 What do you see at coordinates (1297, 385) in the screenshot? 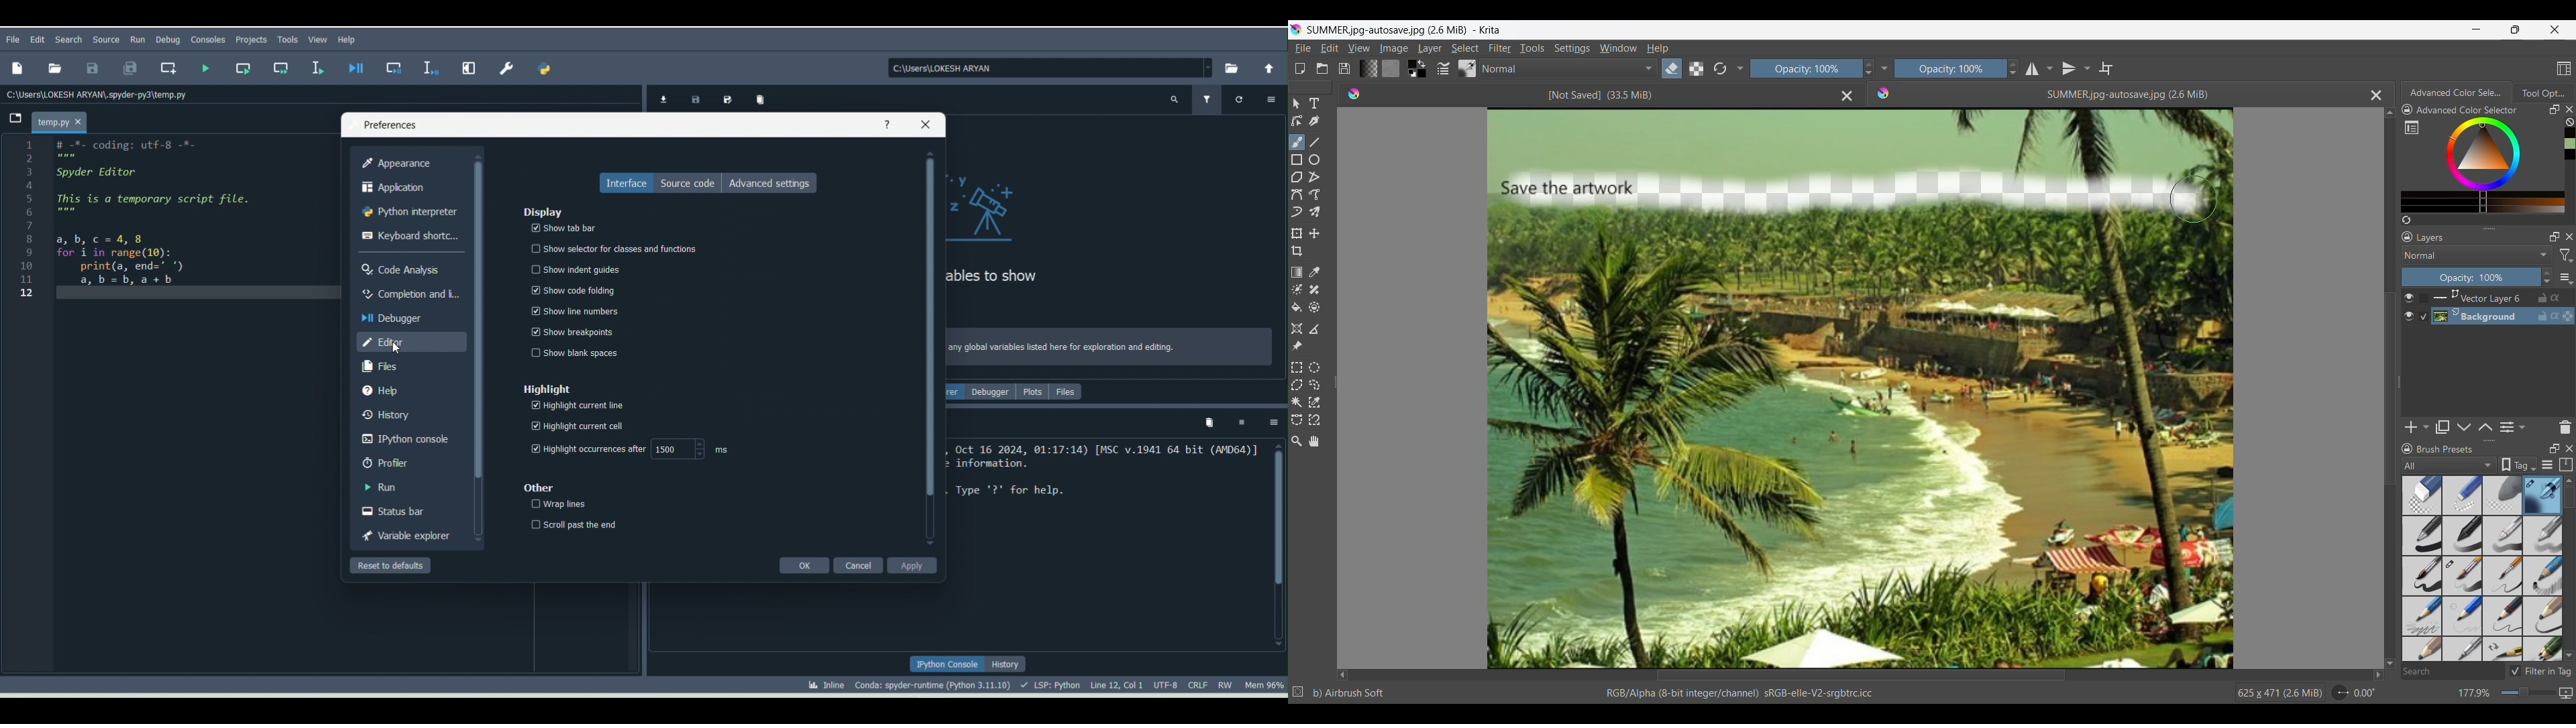
I see `Polygonal selection tool` at bounding box center [1297, 385].